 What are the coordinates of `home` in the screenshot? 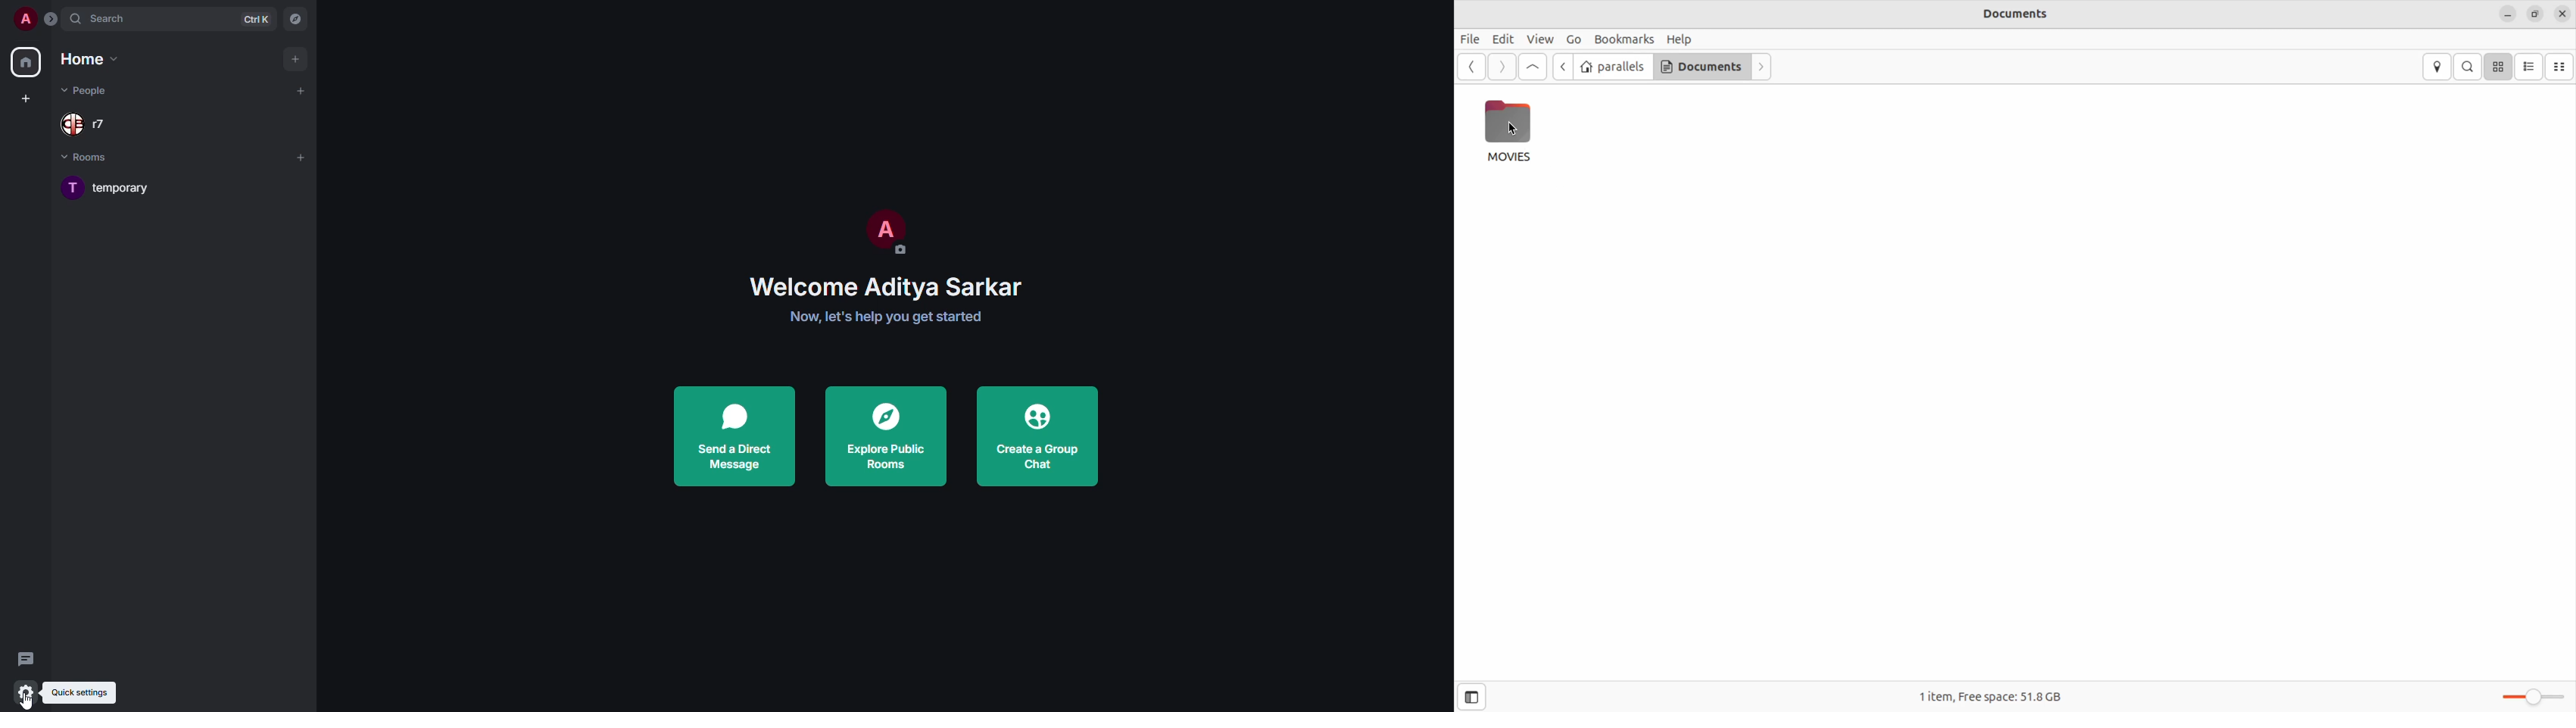 It's located at (89, 57).